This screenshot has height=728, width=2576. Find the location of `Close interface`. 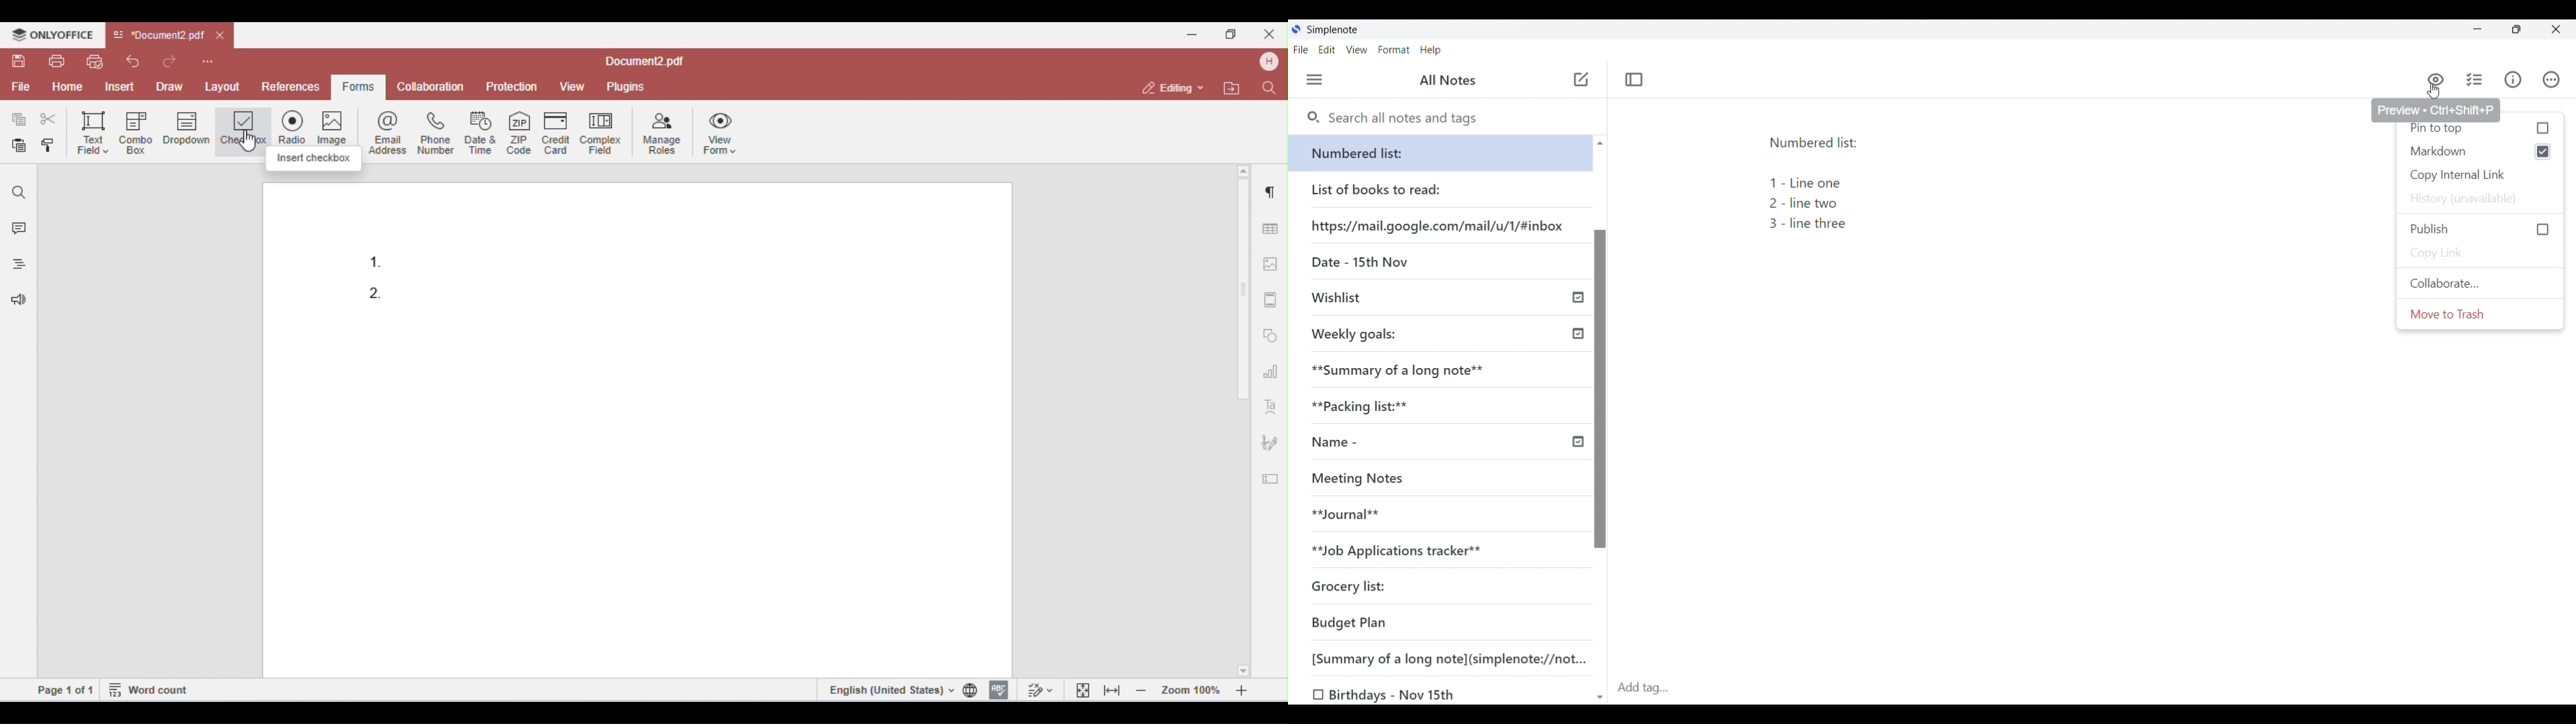

Close interface is located at coordinates (2555, 29).